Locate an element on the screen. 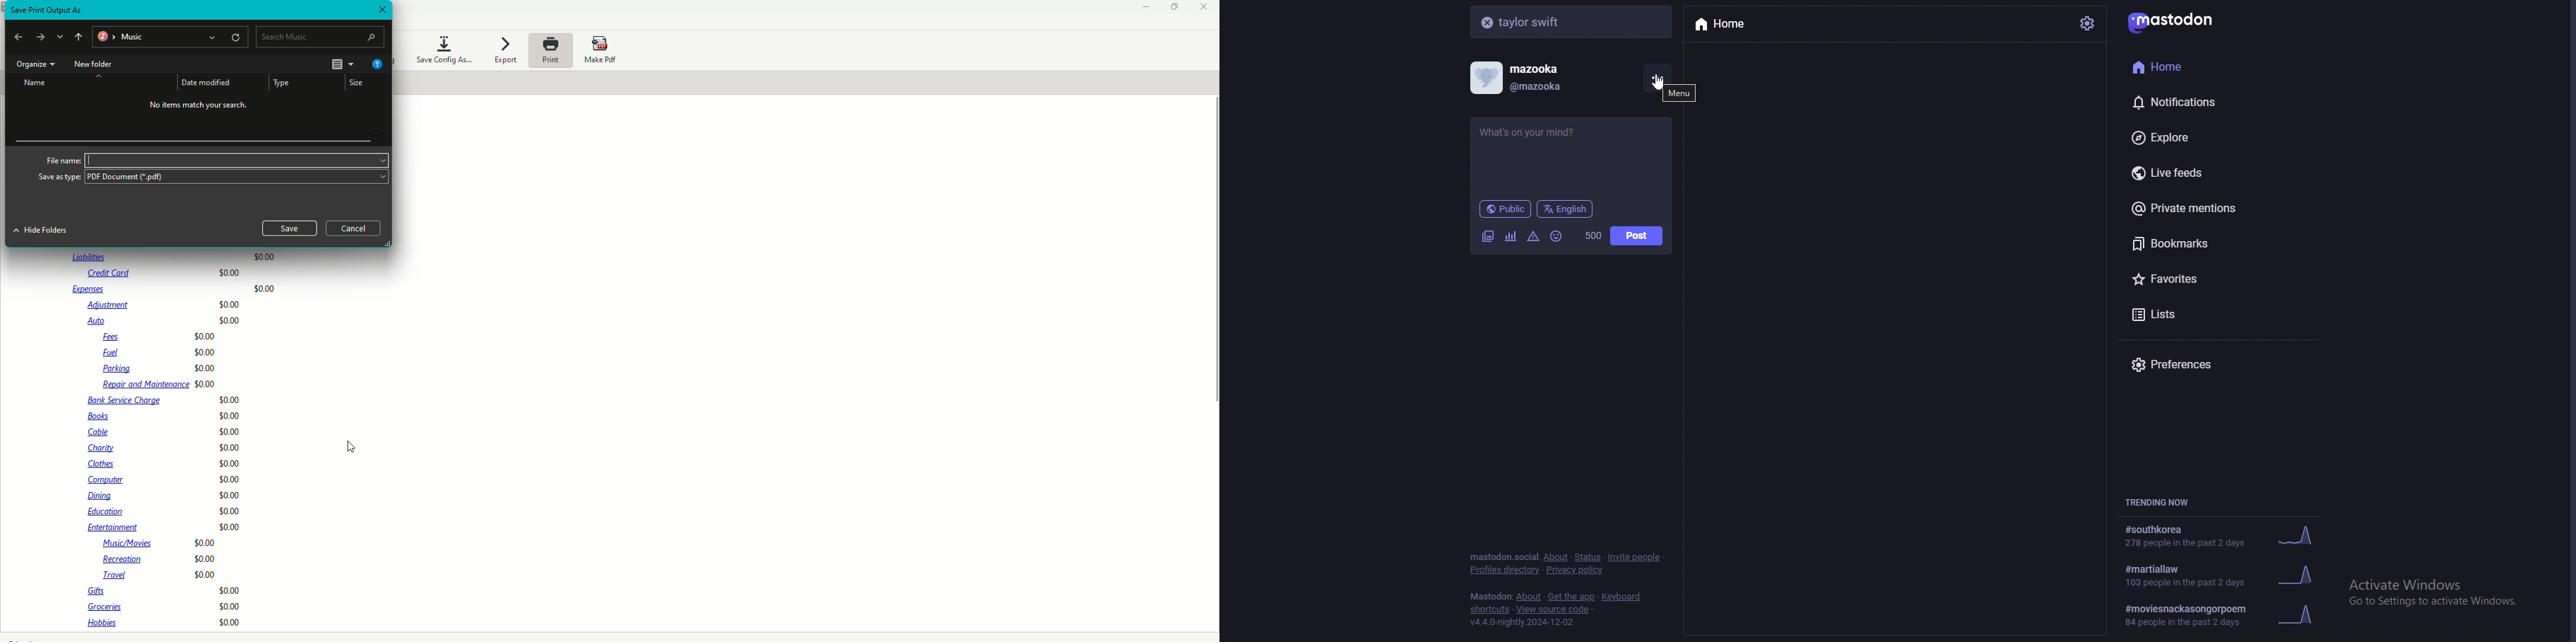 This screenshot has height=644, width=2576. public is located at coordinates (1506, 209).